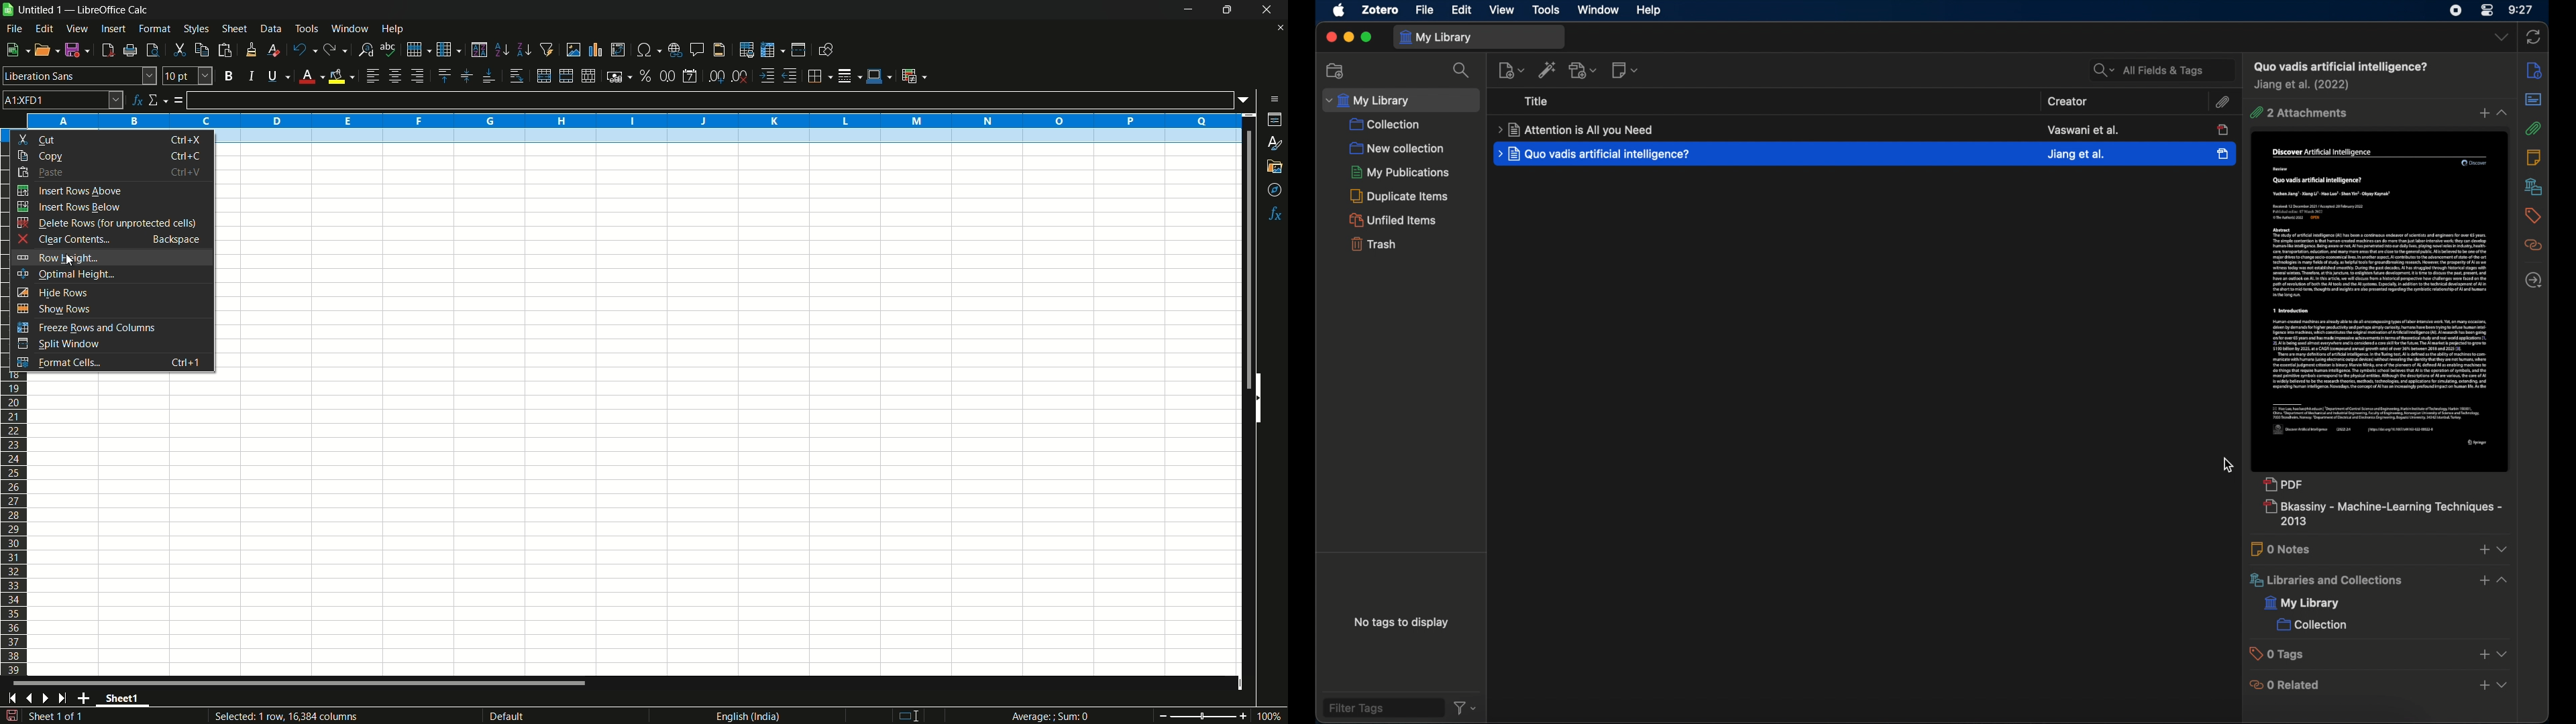 This screenshot has height=728, width=2576. I want to click on styles menu, so click(197, 29).